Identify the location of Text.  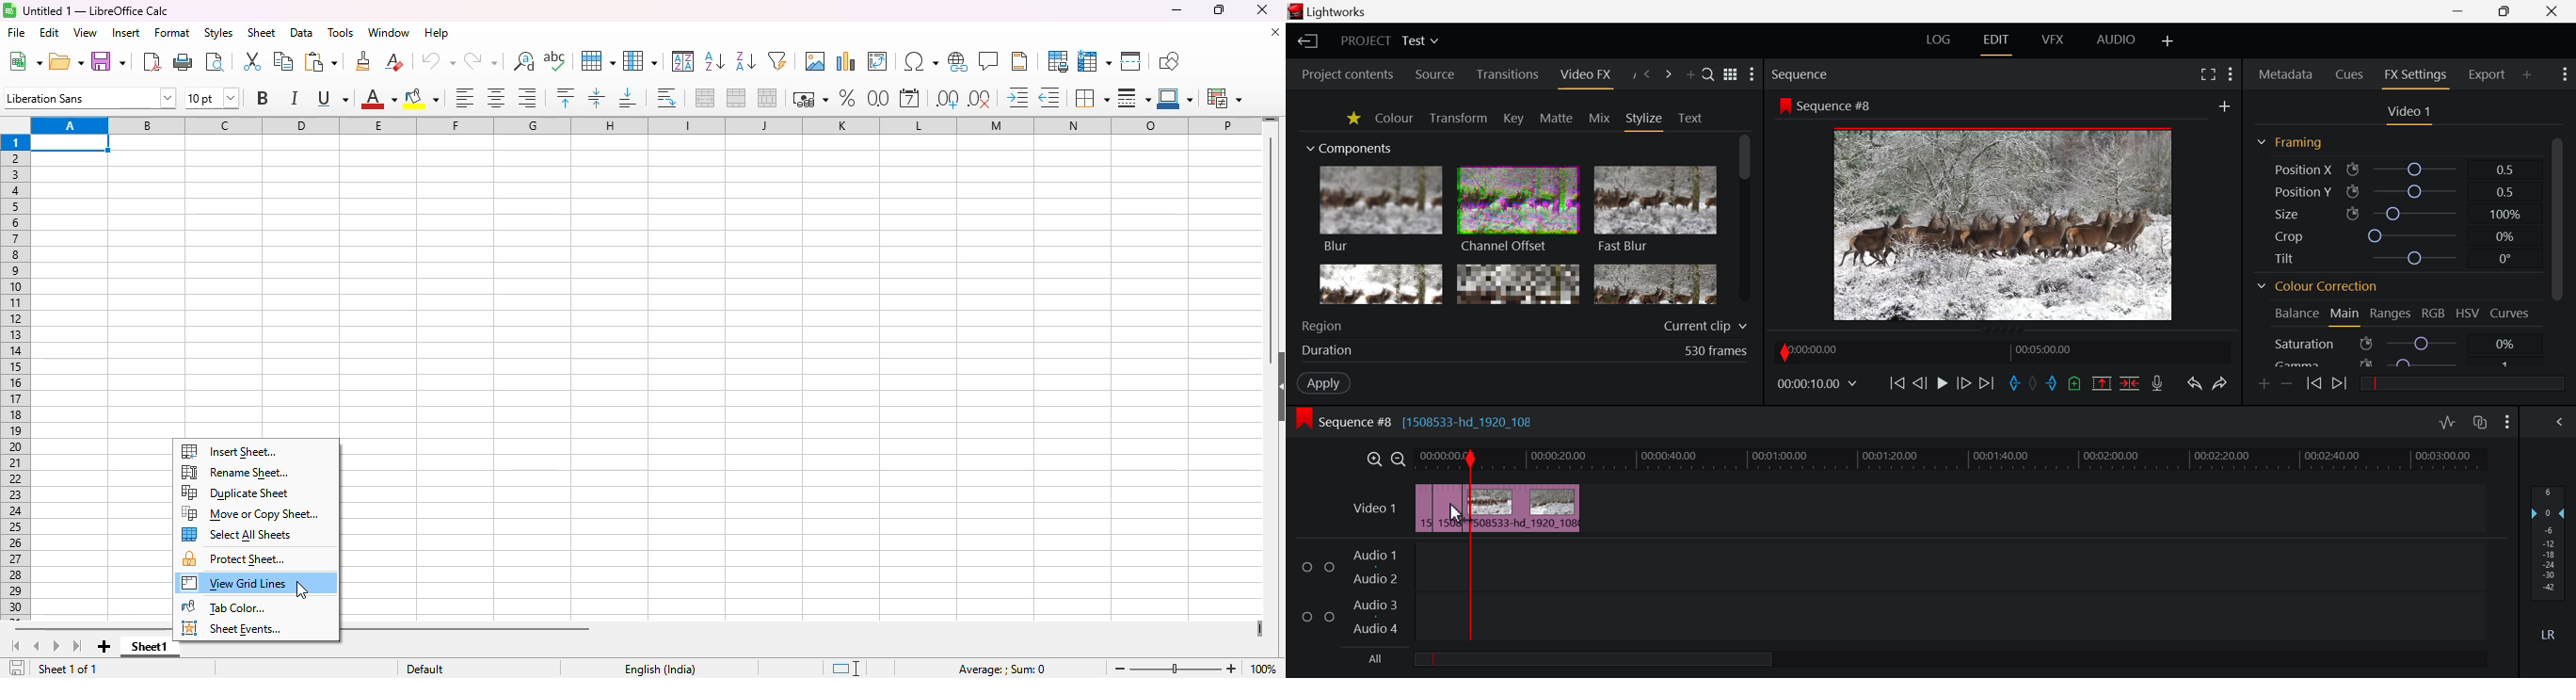
(1690, 118).